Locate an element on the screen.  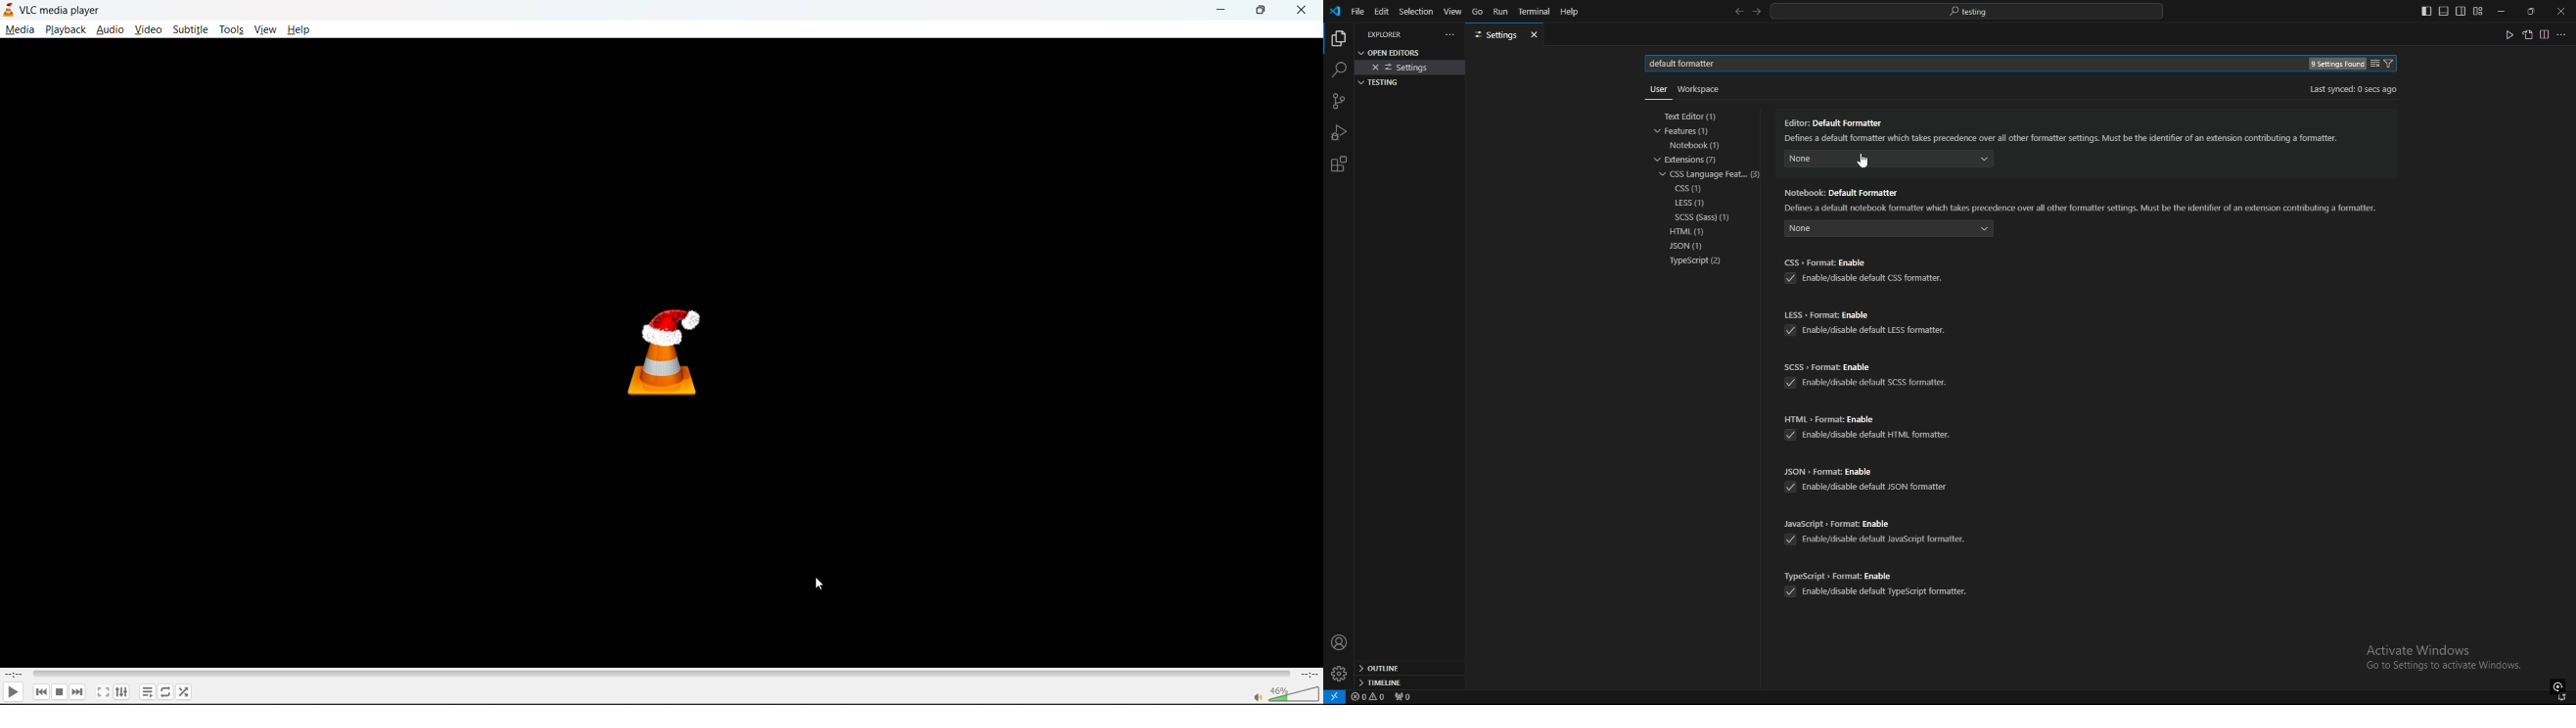
thumbnail is located at coordinates (670, 351).